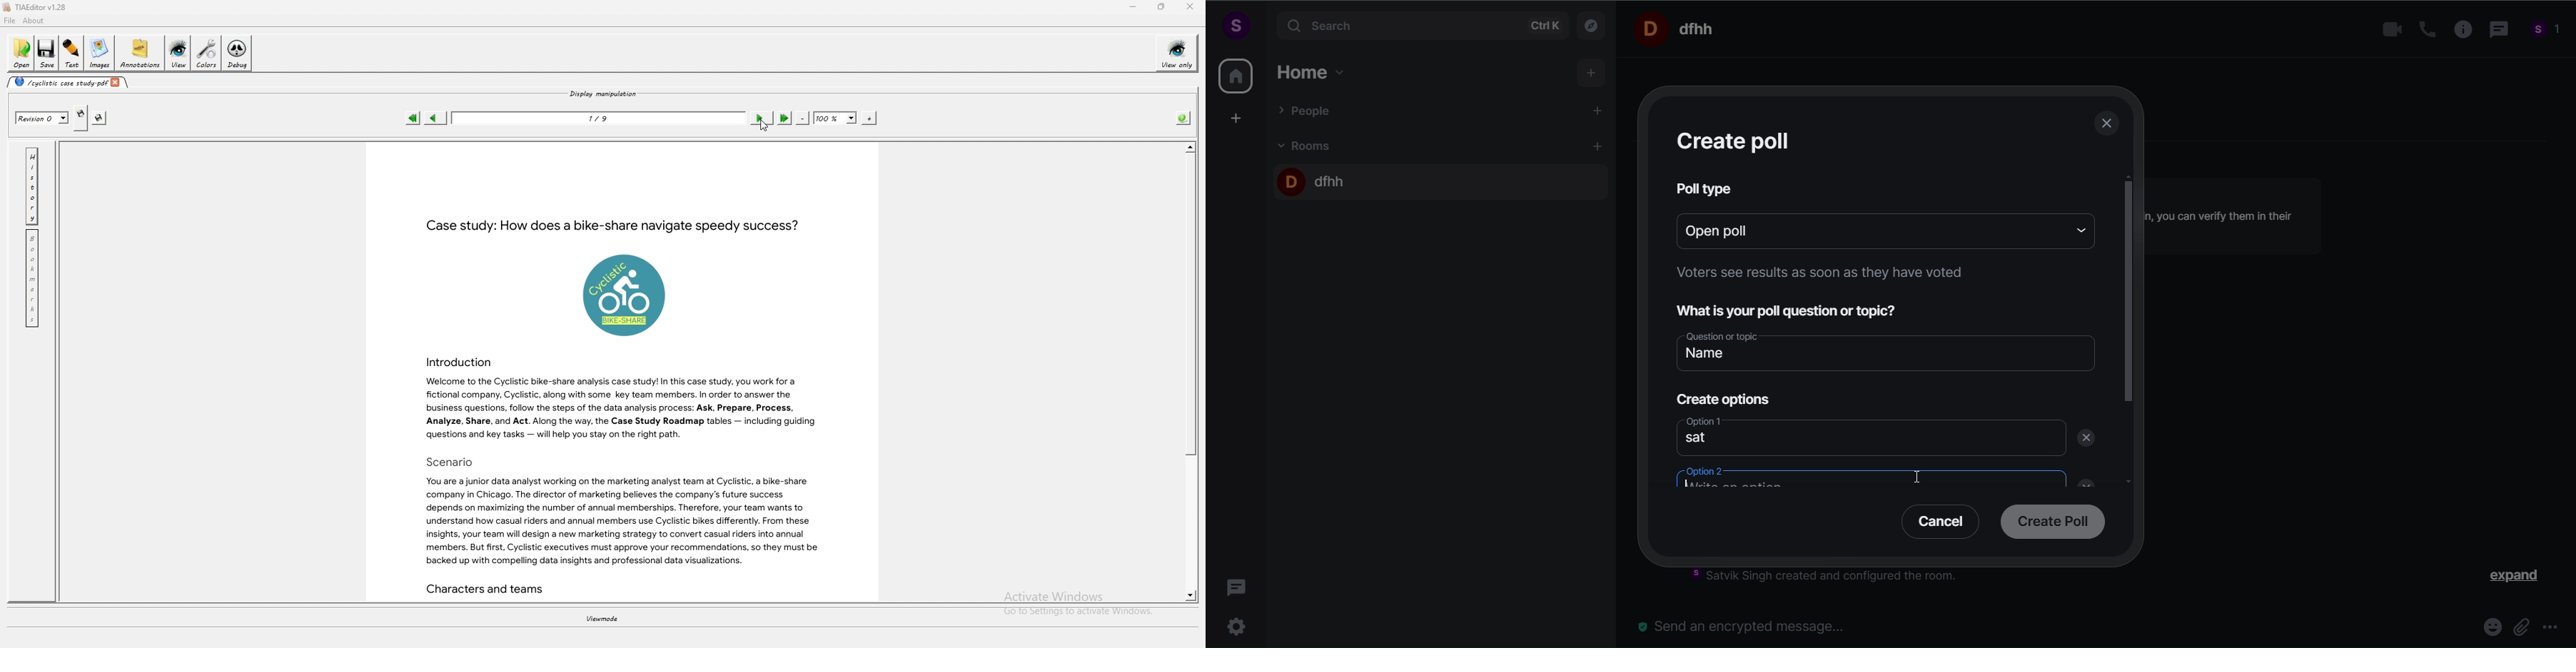 This screenshot has height=672, width=2576. I want to click on add room, so click(1600, 146).